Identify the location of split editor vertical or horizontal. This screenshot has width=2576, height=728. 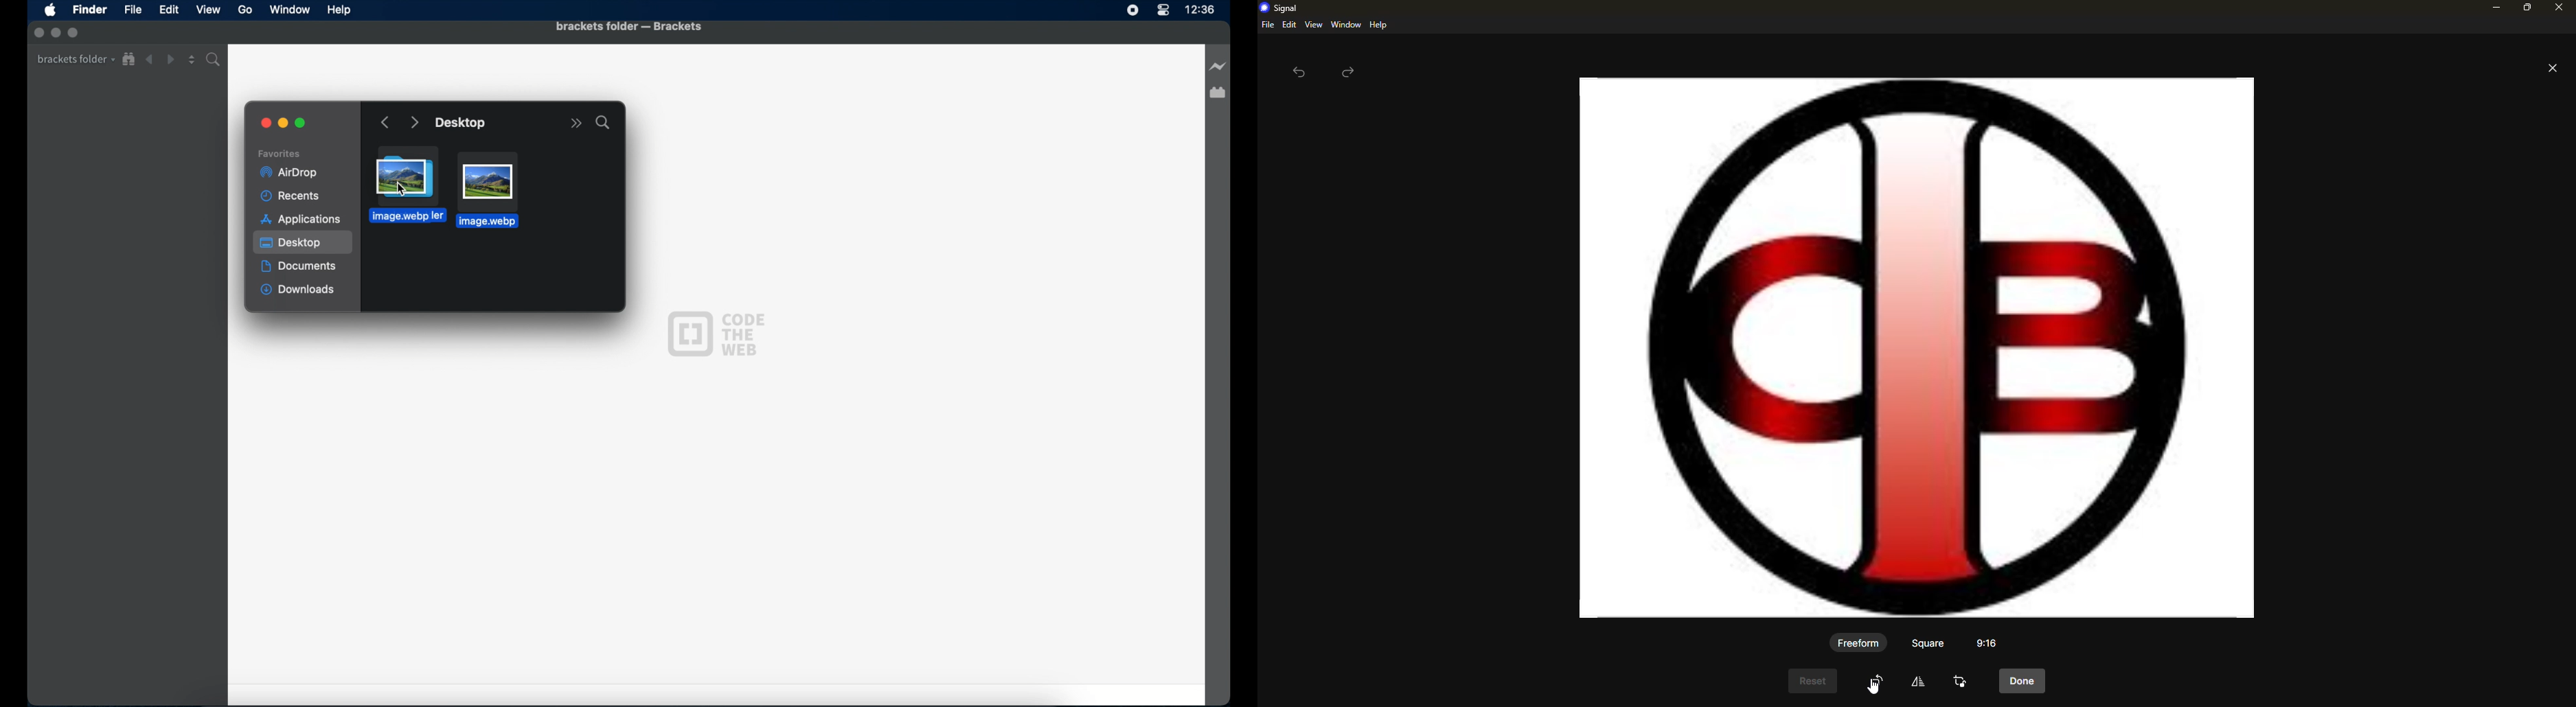
(192, 60).